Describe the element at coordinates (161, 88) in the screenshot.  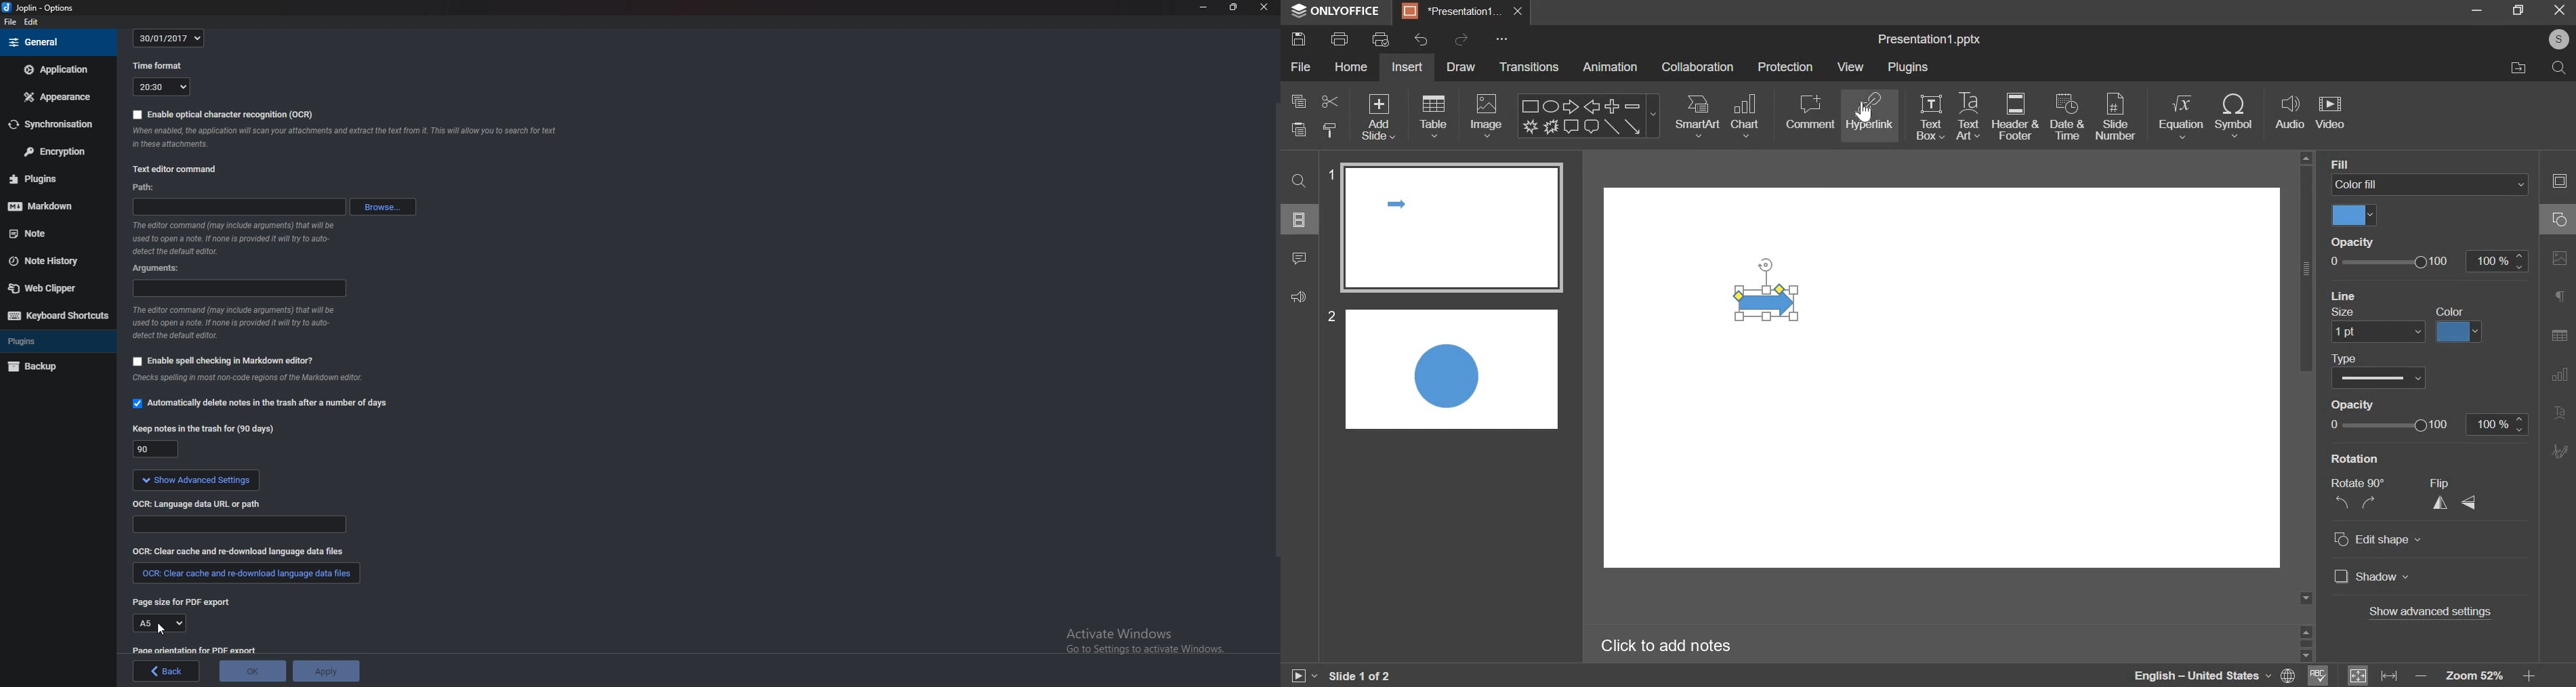
I see `20:30` at that location.